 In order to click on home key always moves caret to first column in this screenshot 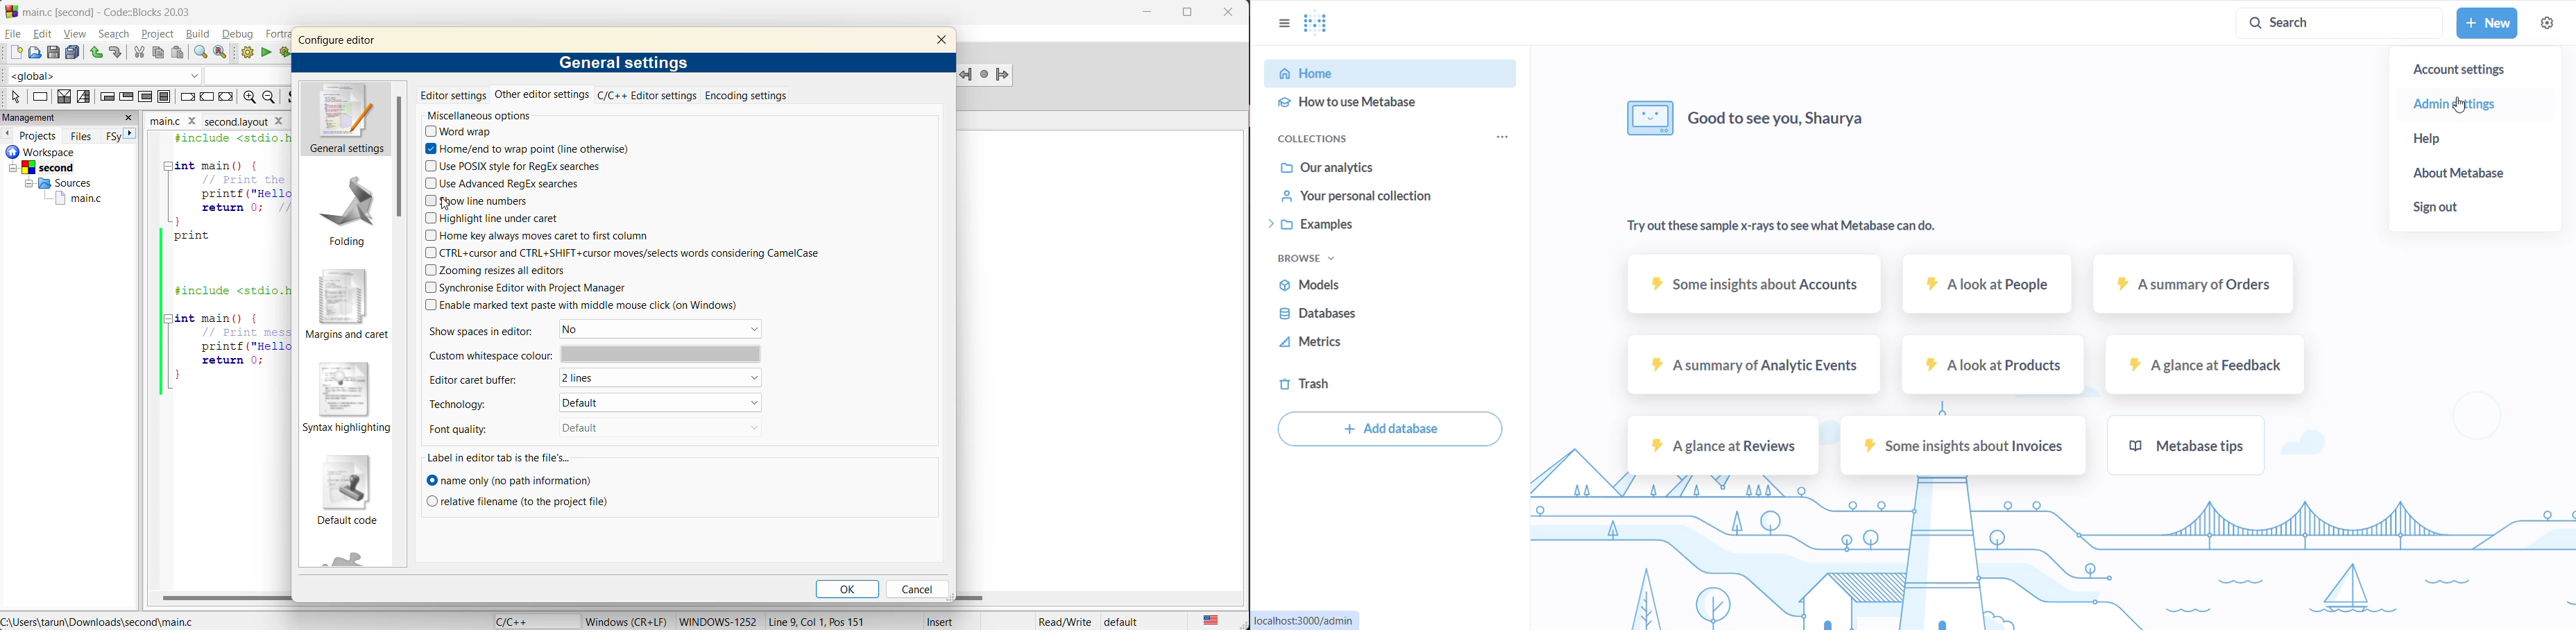, I will do `click(547, 235)`.